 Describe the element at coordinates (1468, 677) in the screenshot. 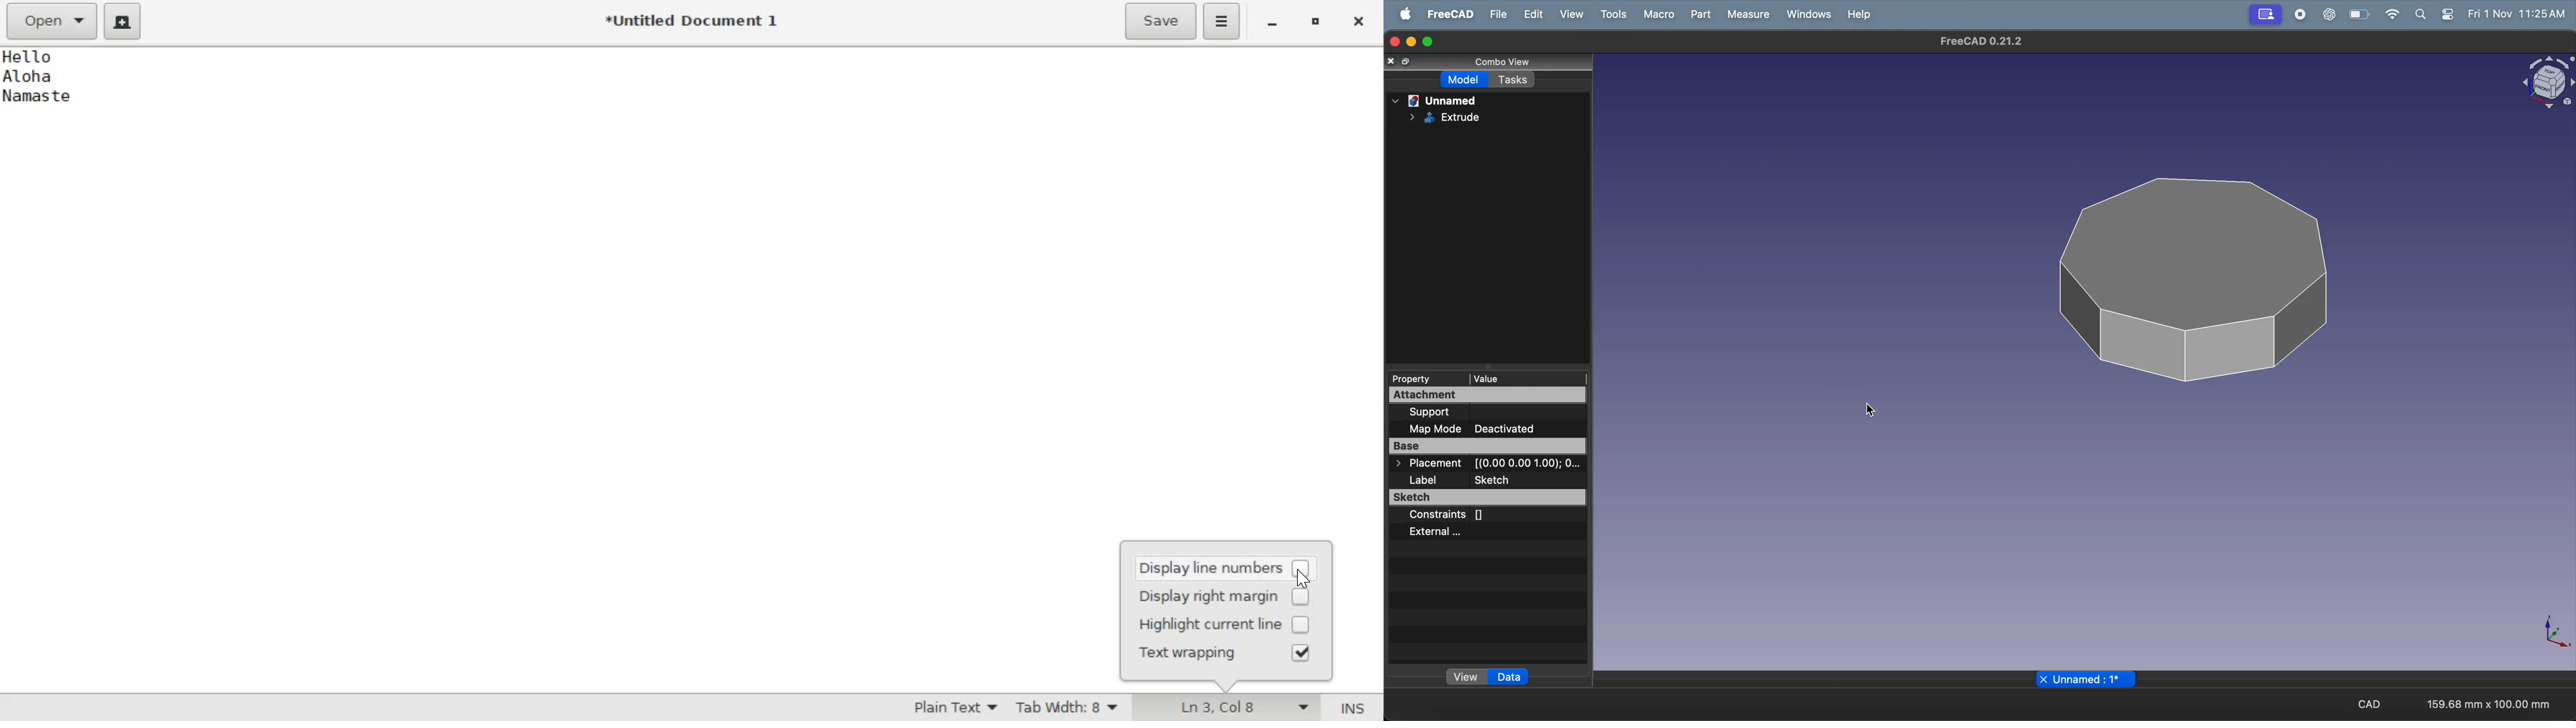

I see `view` at that location.